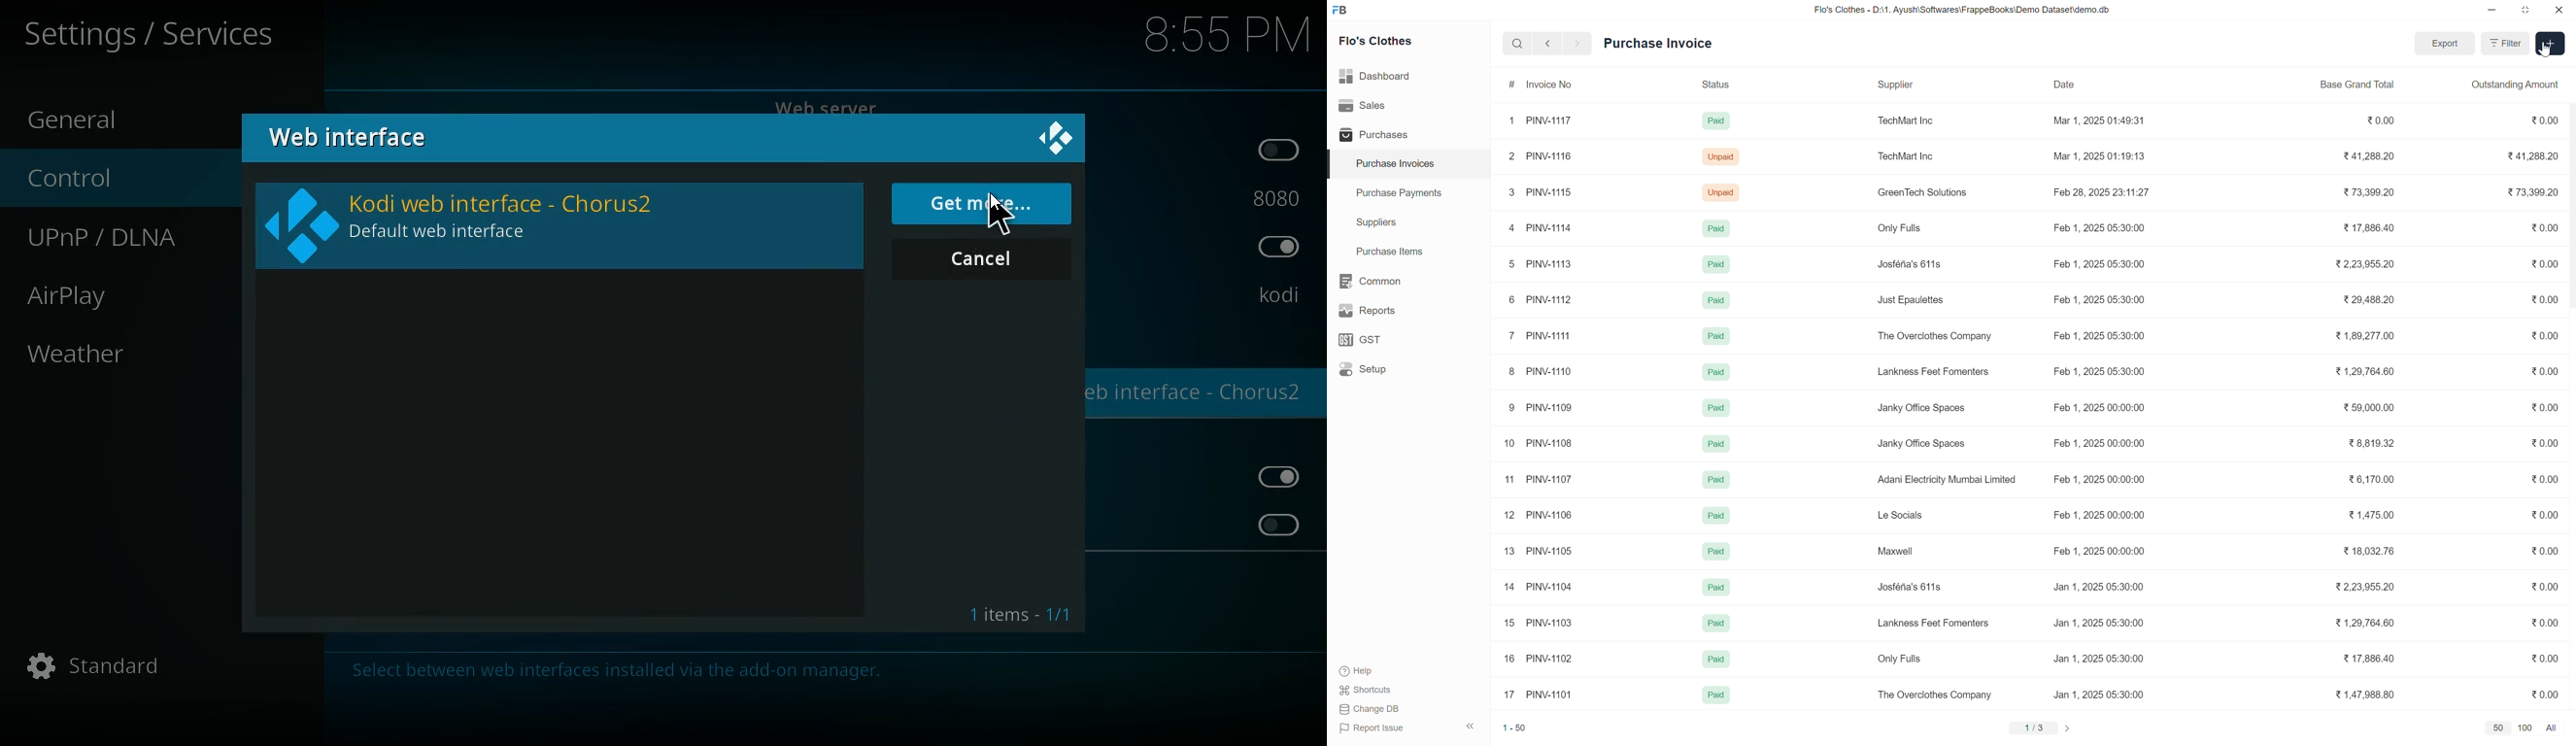 Image resolution: width=2576 pixels, height=756 pixels. What do you see at coordinates (1540, 299) in the screenshot?
I see `6 PINV-1112` at bounding box center [1540, 299].